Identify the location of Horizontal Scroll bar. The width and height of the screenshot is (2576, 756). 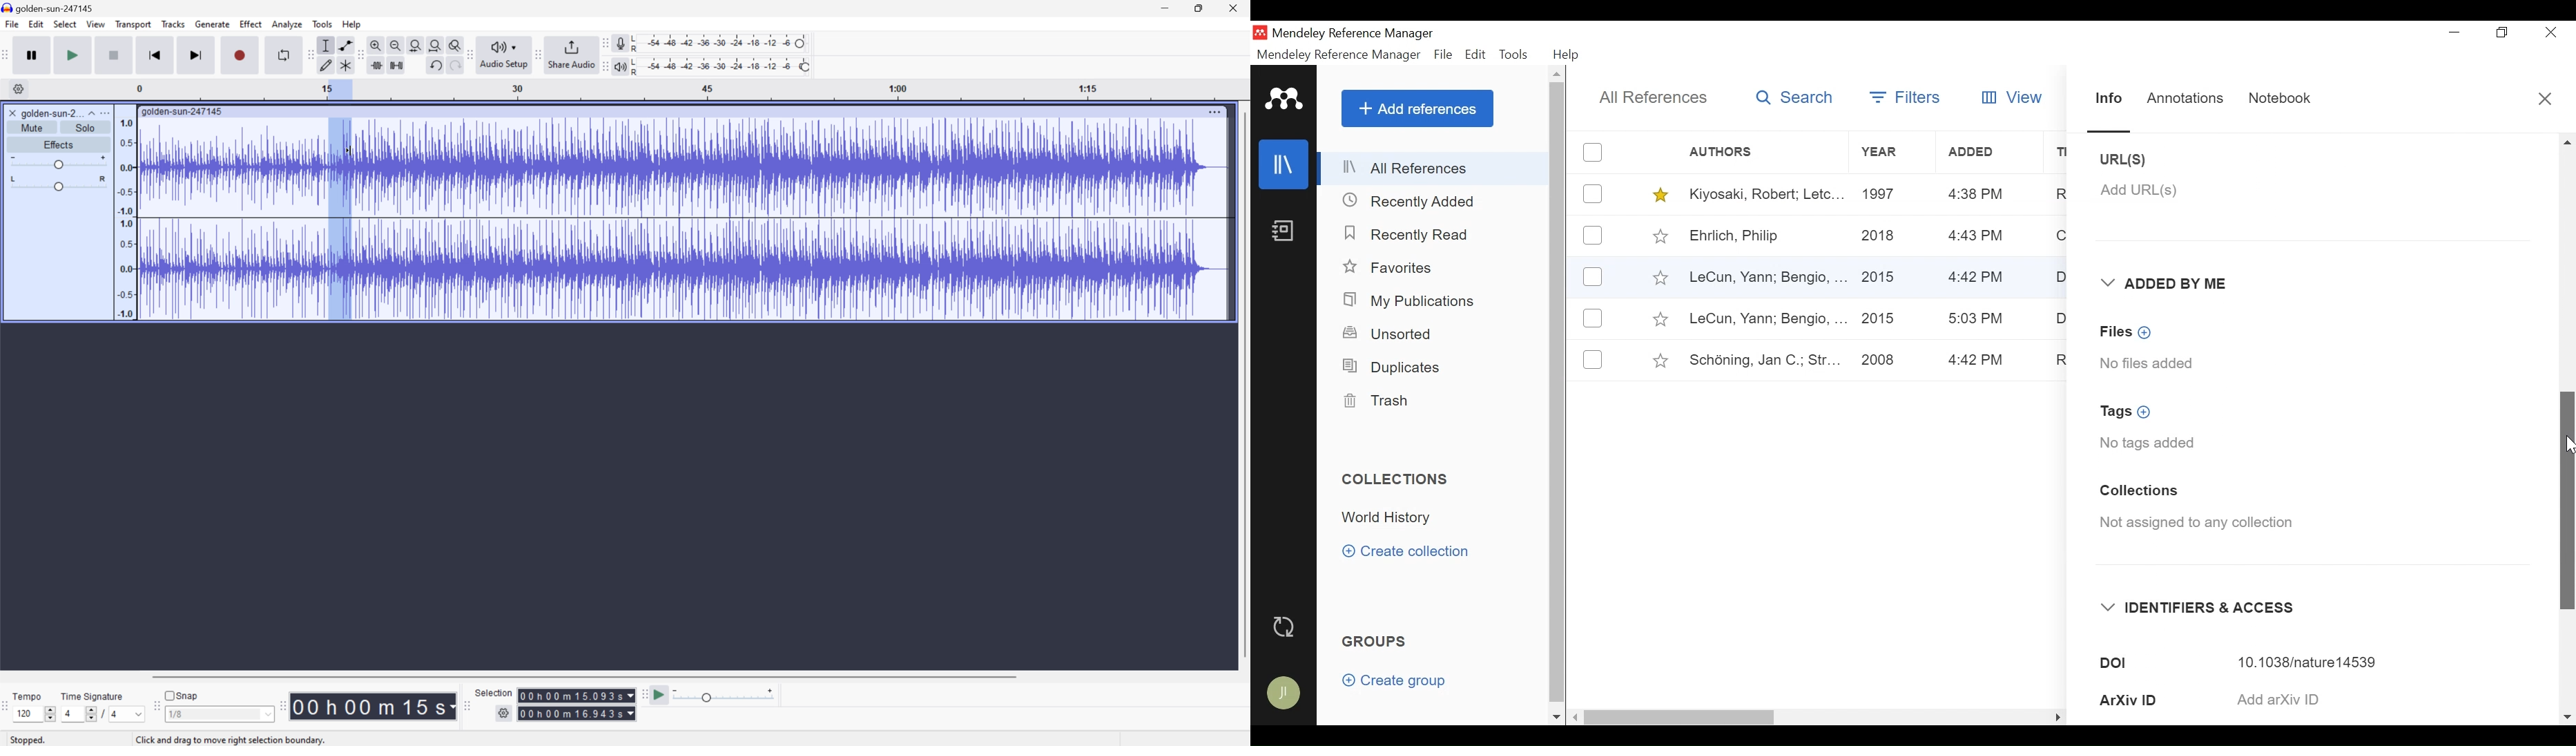
(1794, 714).